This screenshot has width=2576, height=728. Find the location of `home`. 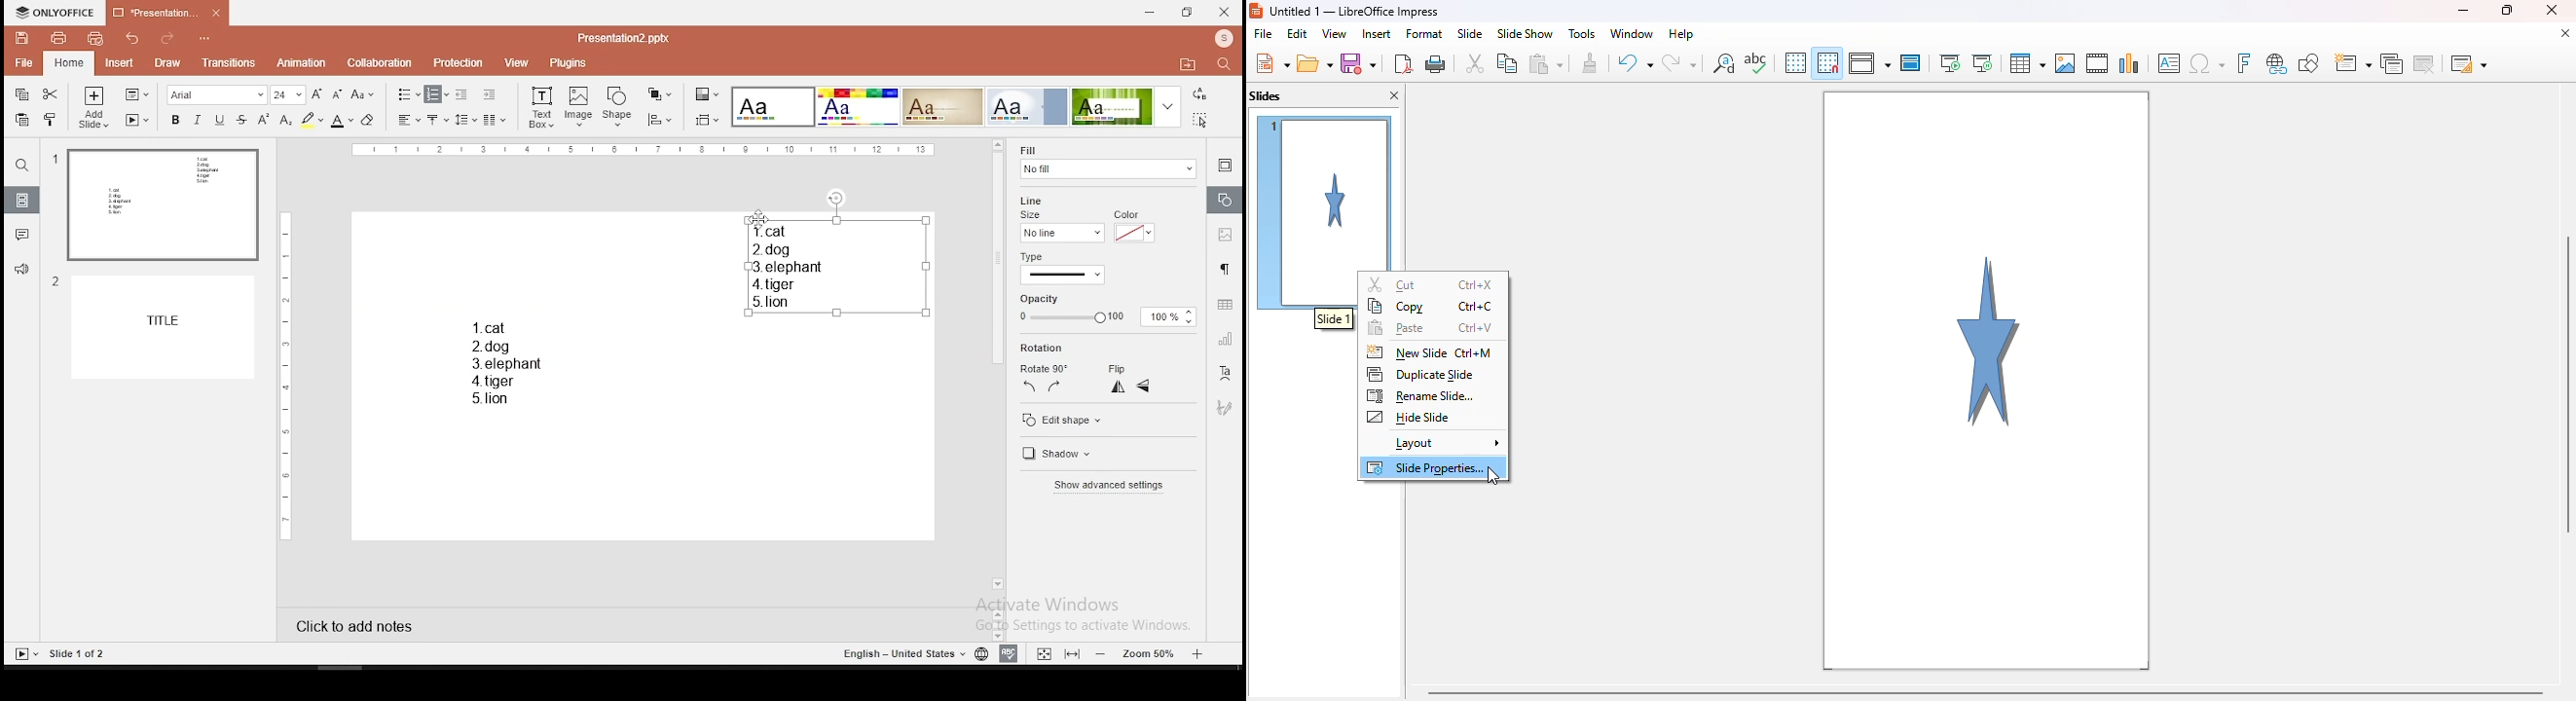

home is located at coordinates (70, 62).